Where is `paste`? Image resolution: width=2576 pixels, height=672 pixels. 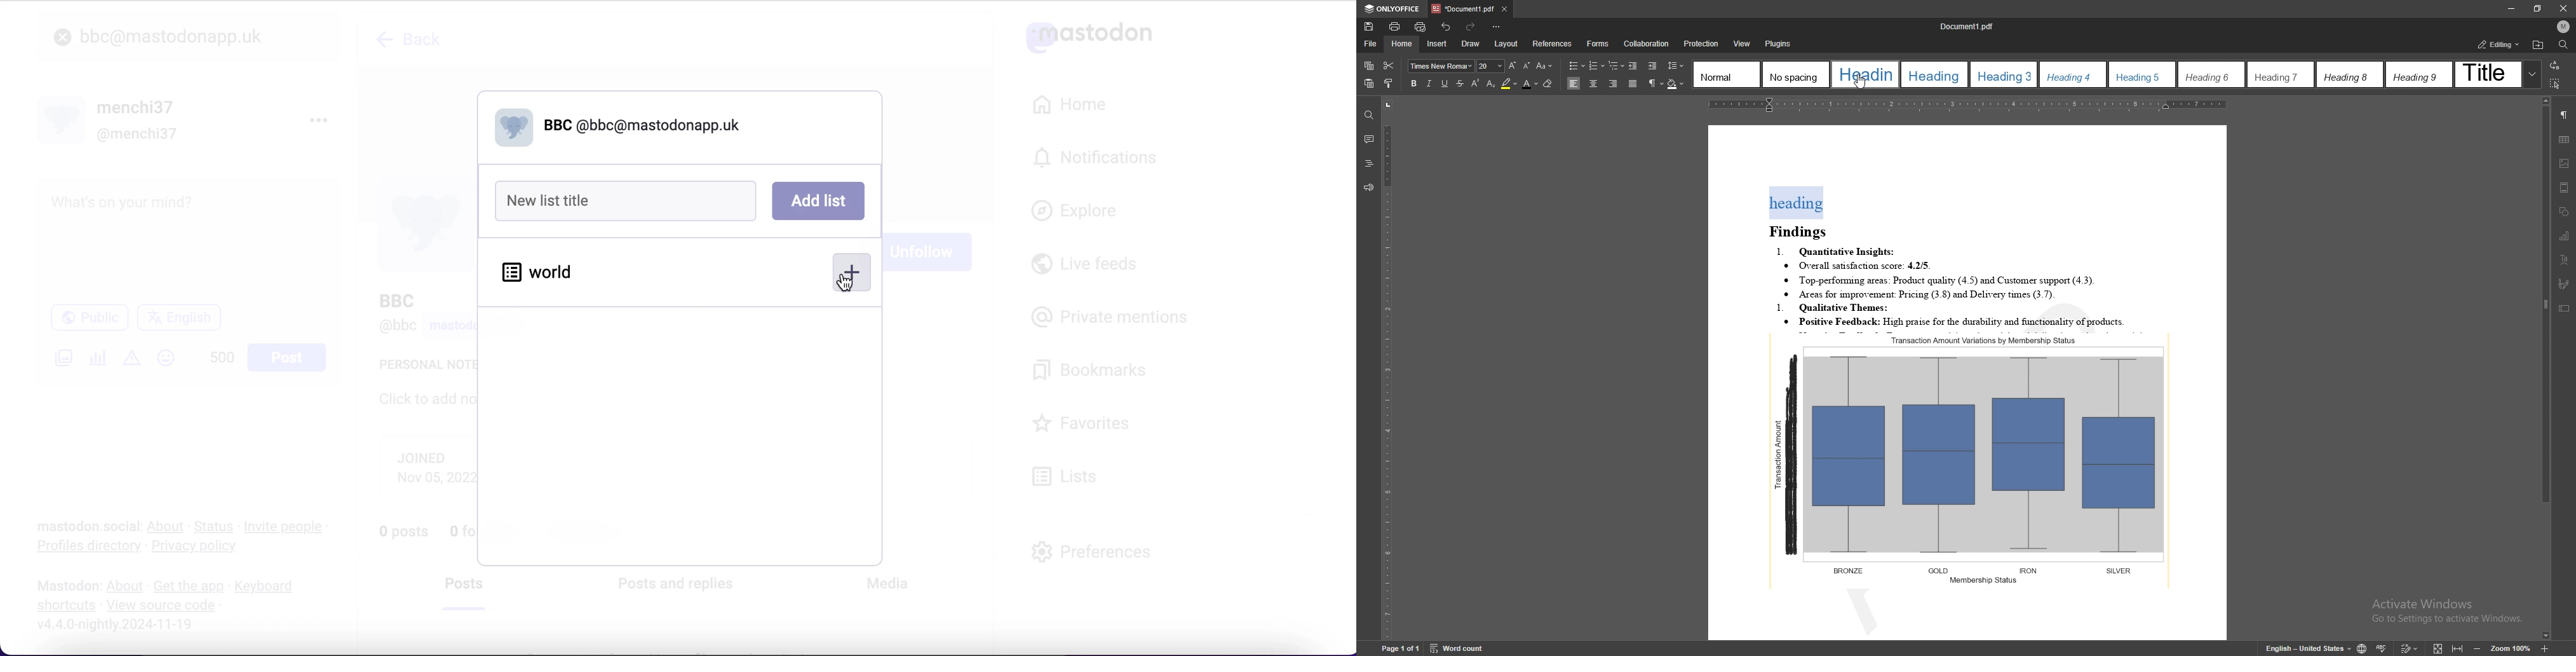
paste is located at coordinates (1369, 83).